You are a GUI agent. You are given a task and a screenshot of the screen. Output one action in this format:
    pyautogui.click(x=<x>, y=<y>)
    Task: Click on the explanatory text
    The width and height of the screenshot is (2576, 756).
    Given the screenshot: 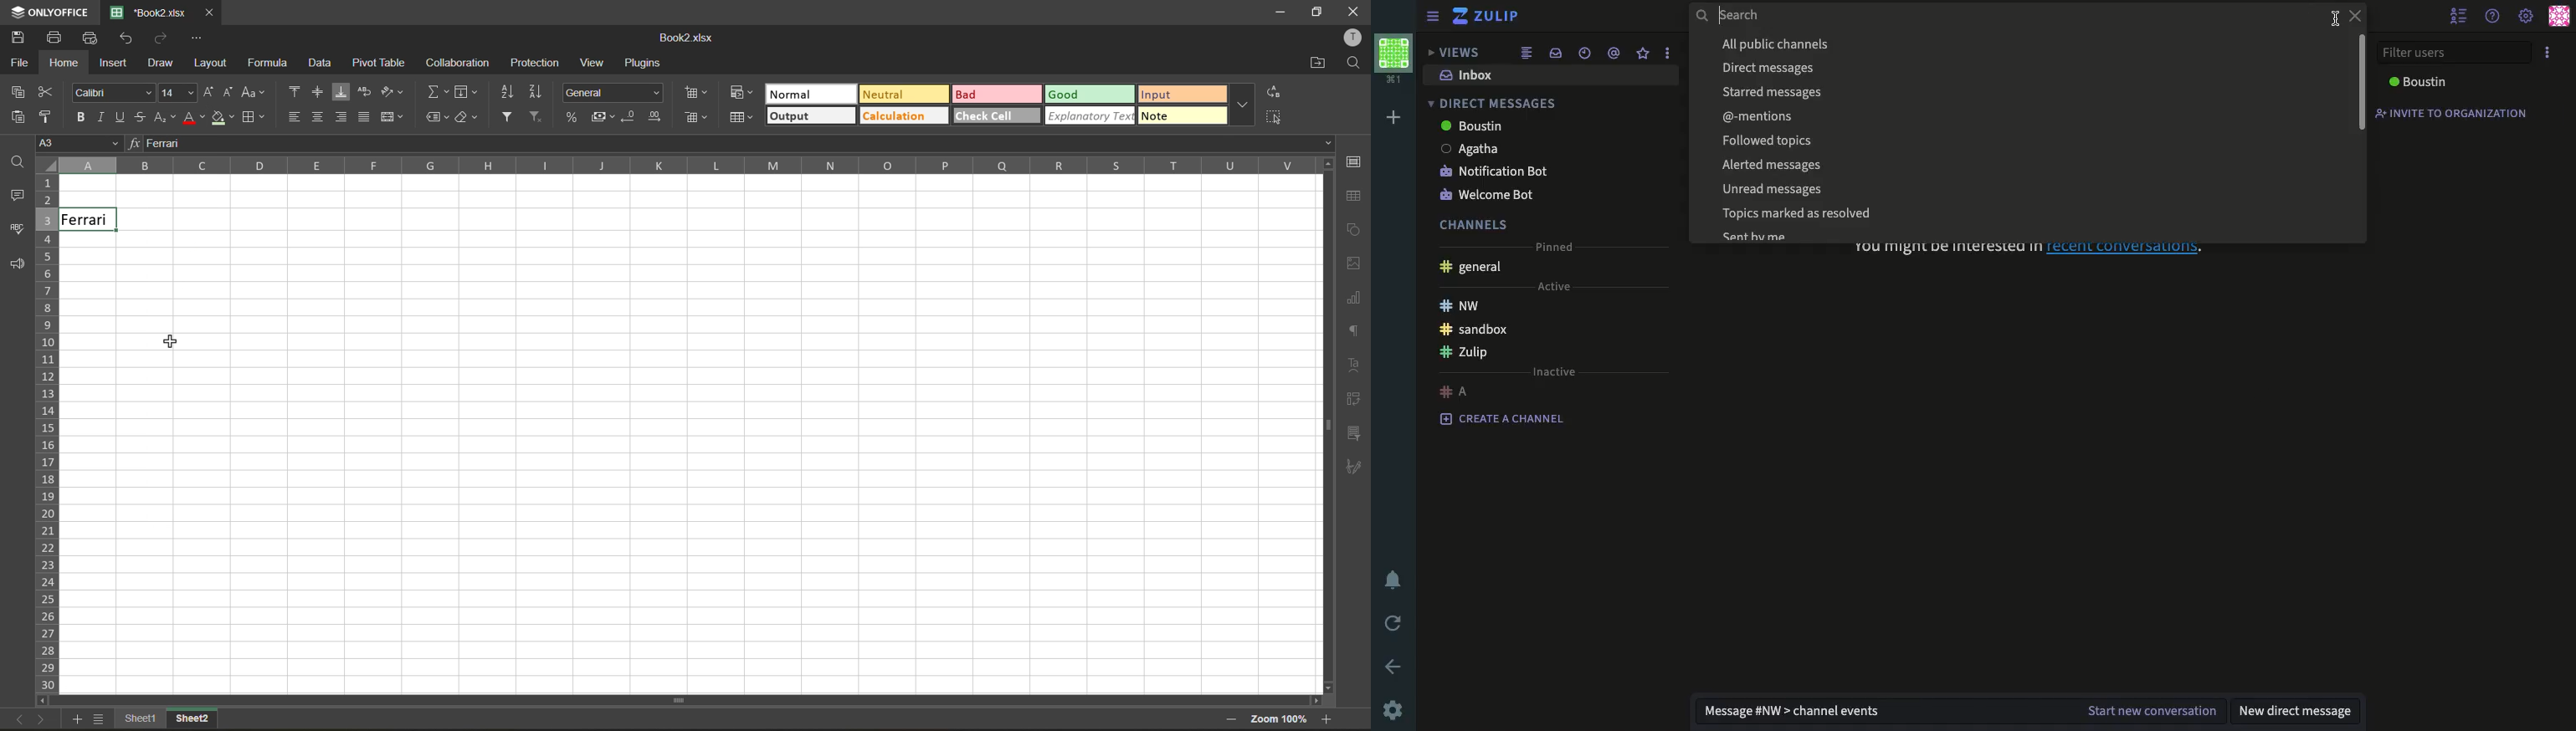 What is the action you would take?
    pyautogui.click(x=1091, y=116)
    